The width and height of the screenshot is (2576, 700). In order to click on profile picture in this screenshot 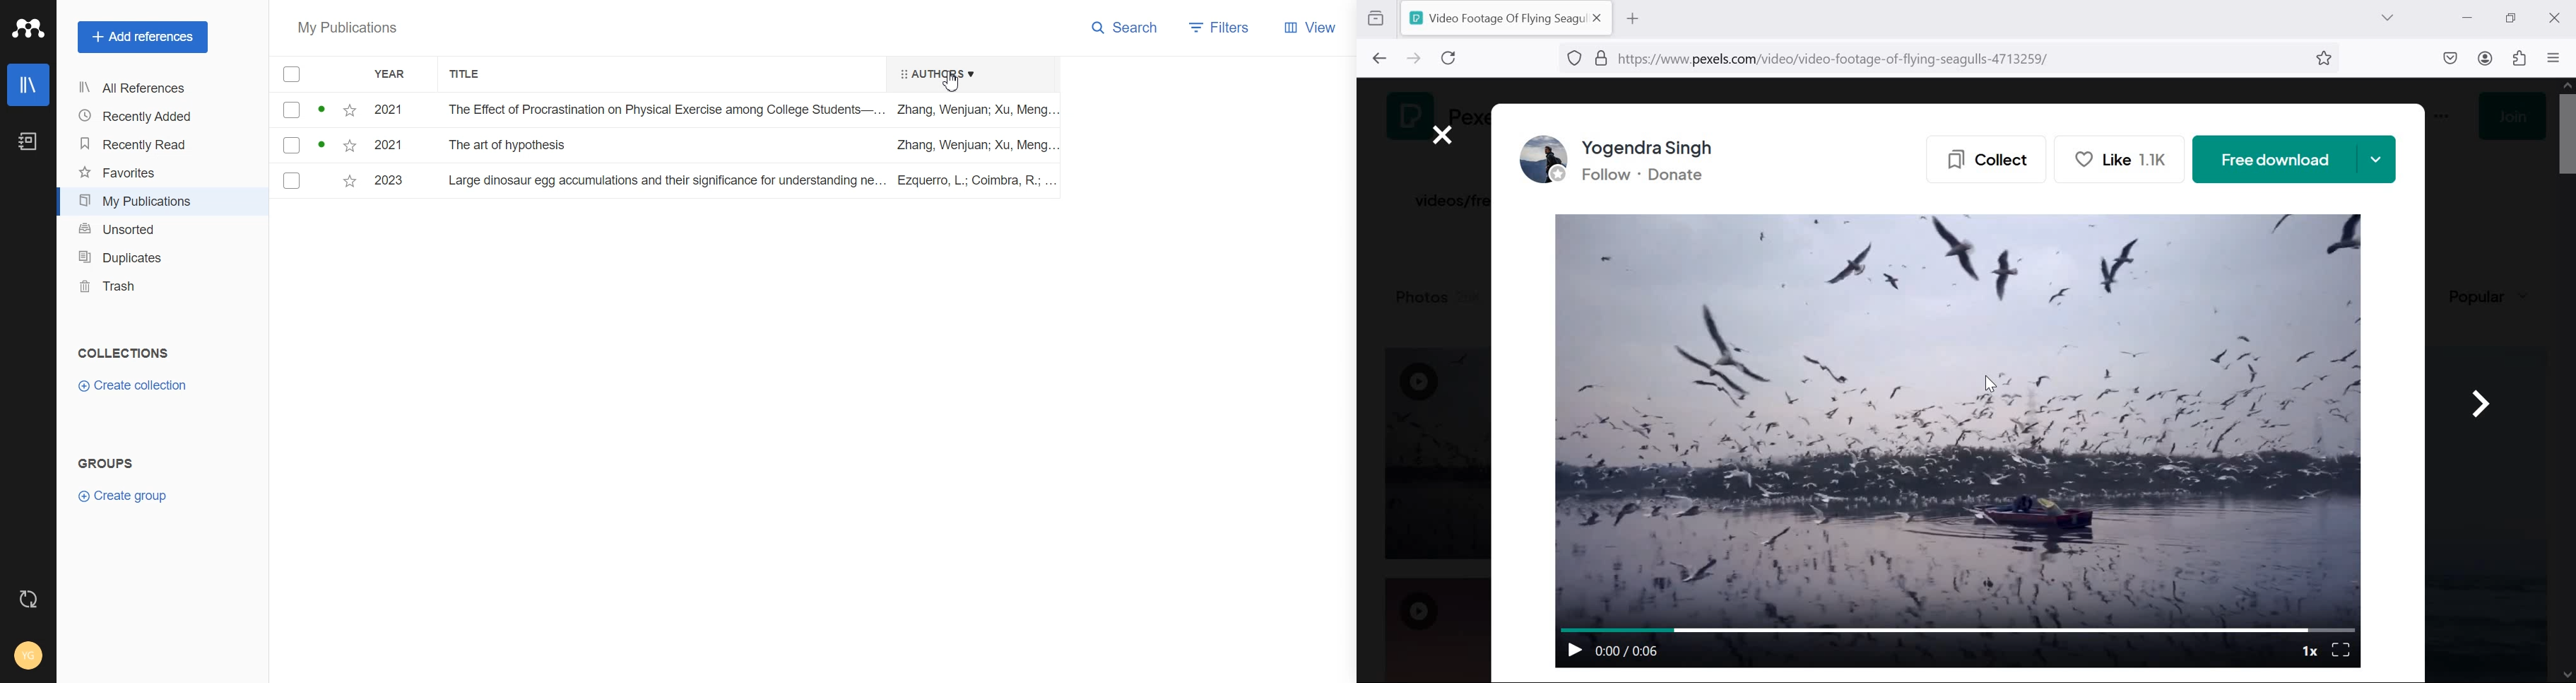, I will do `click(1540, 160)`.